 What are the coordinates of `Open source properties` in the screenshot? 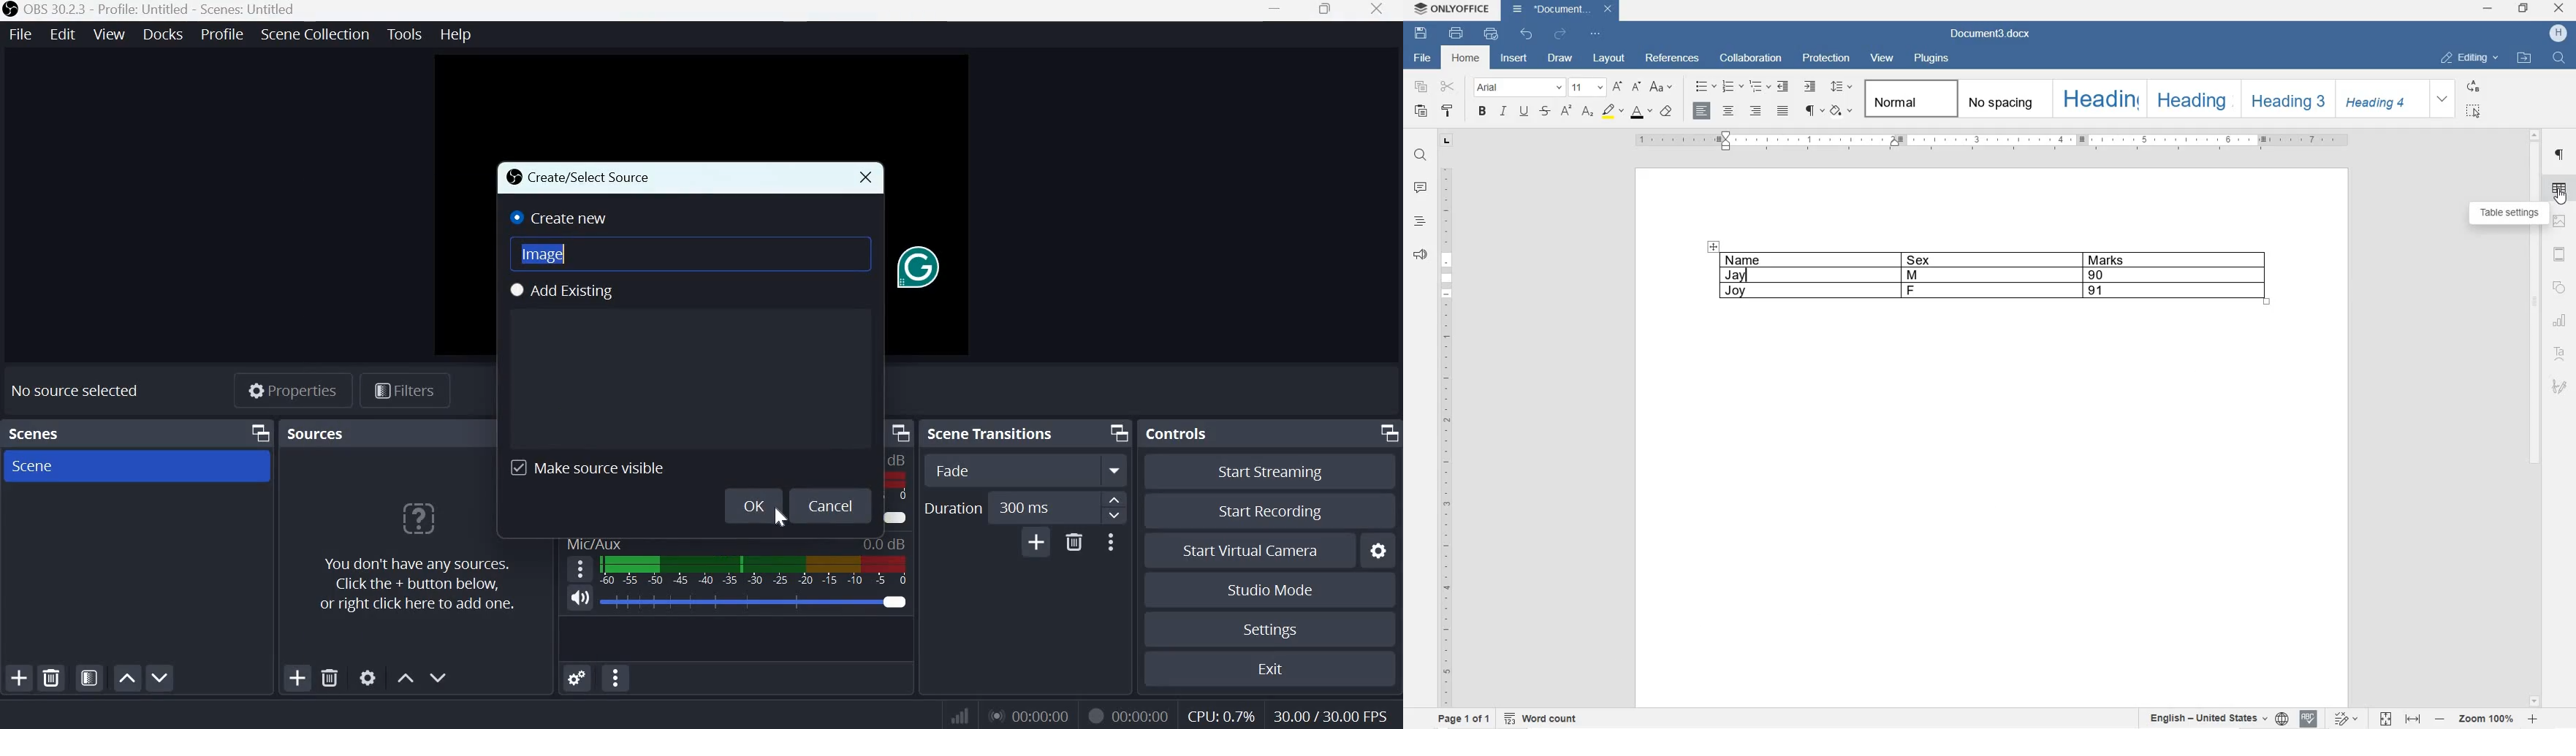 It's located at (368, 676).